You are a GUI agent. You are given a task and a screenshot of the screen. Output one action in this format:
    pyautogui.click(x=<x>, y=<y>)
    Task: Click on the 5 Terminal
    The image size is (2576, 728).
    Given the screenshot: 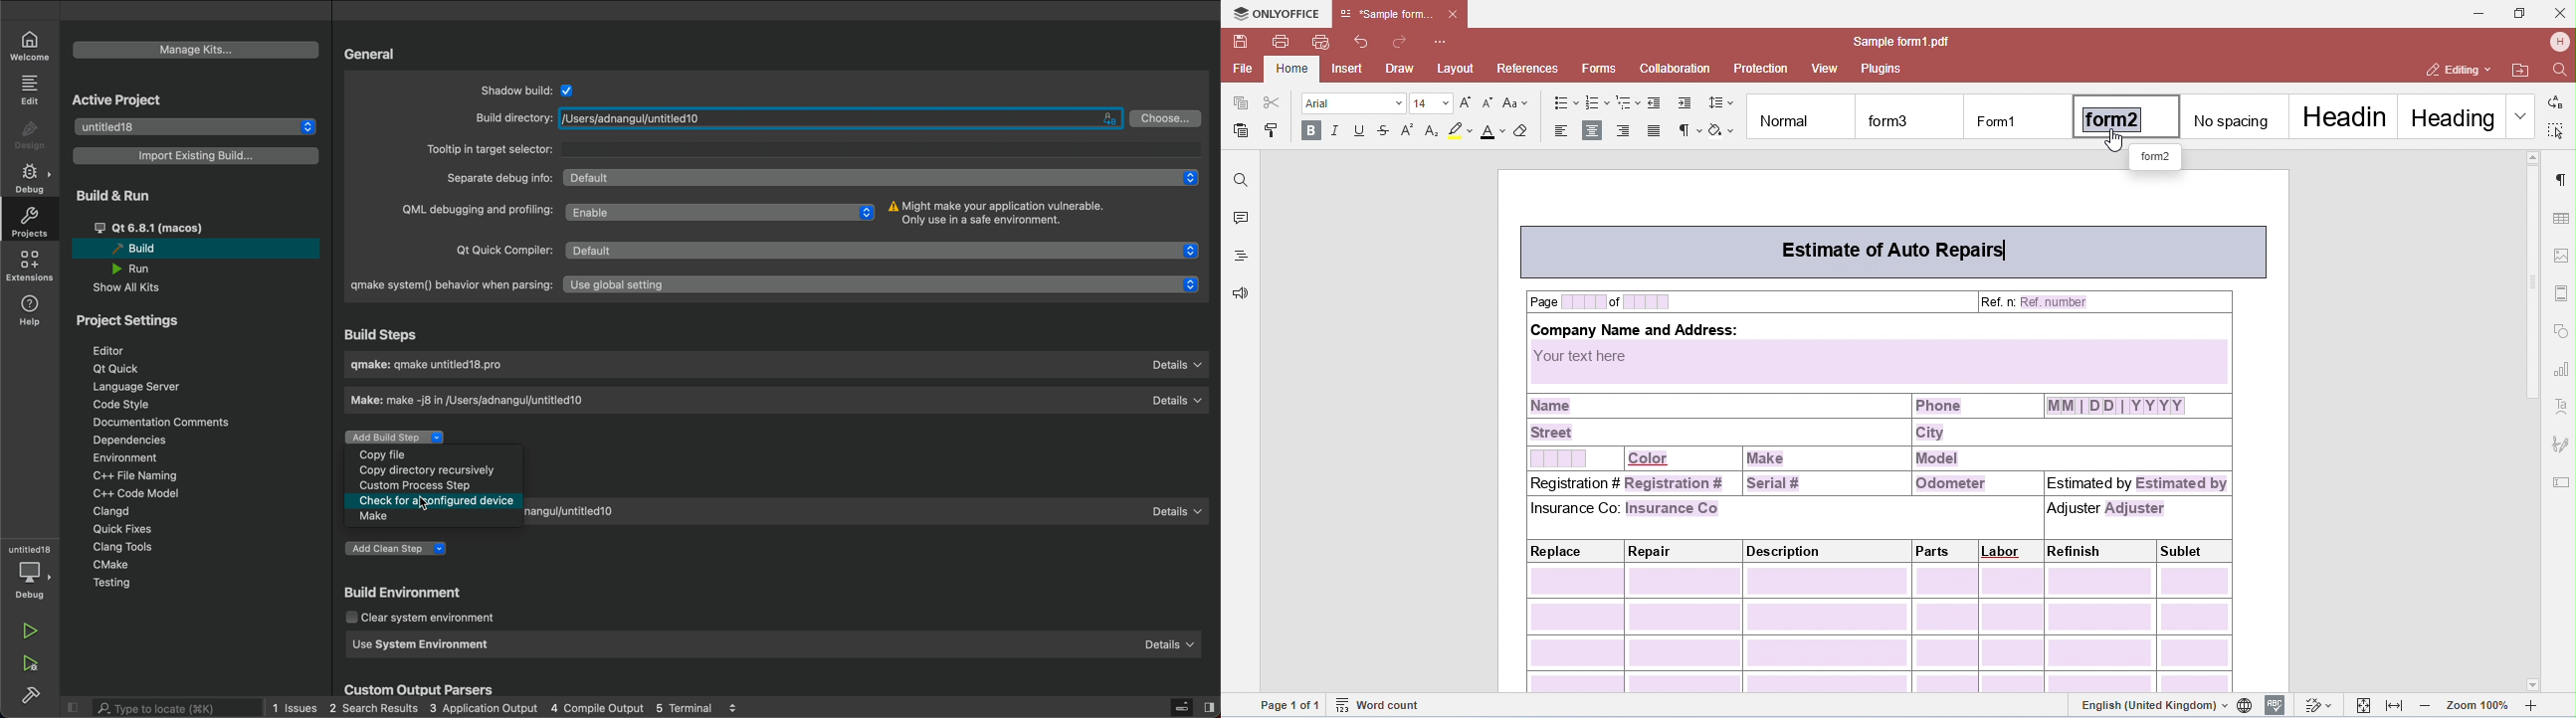 What is the action you would take?
    pyautogui.click(x=685, y=708)
    